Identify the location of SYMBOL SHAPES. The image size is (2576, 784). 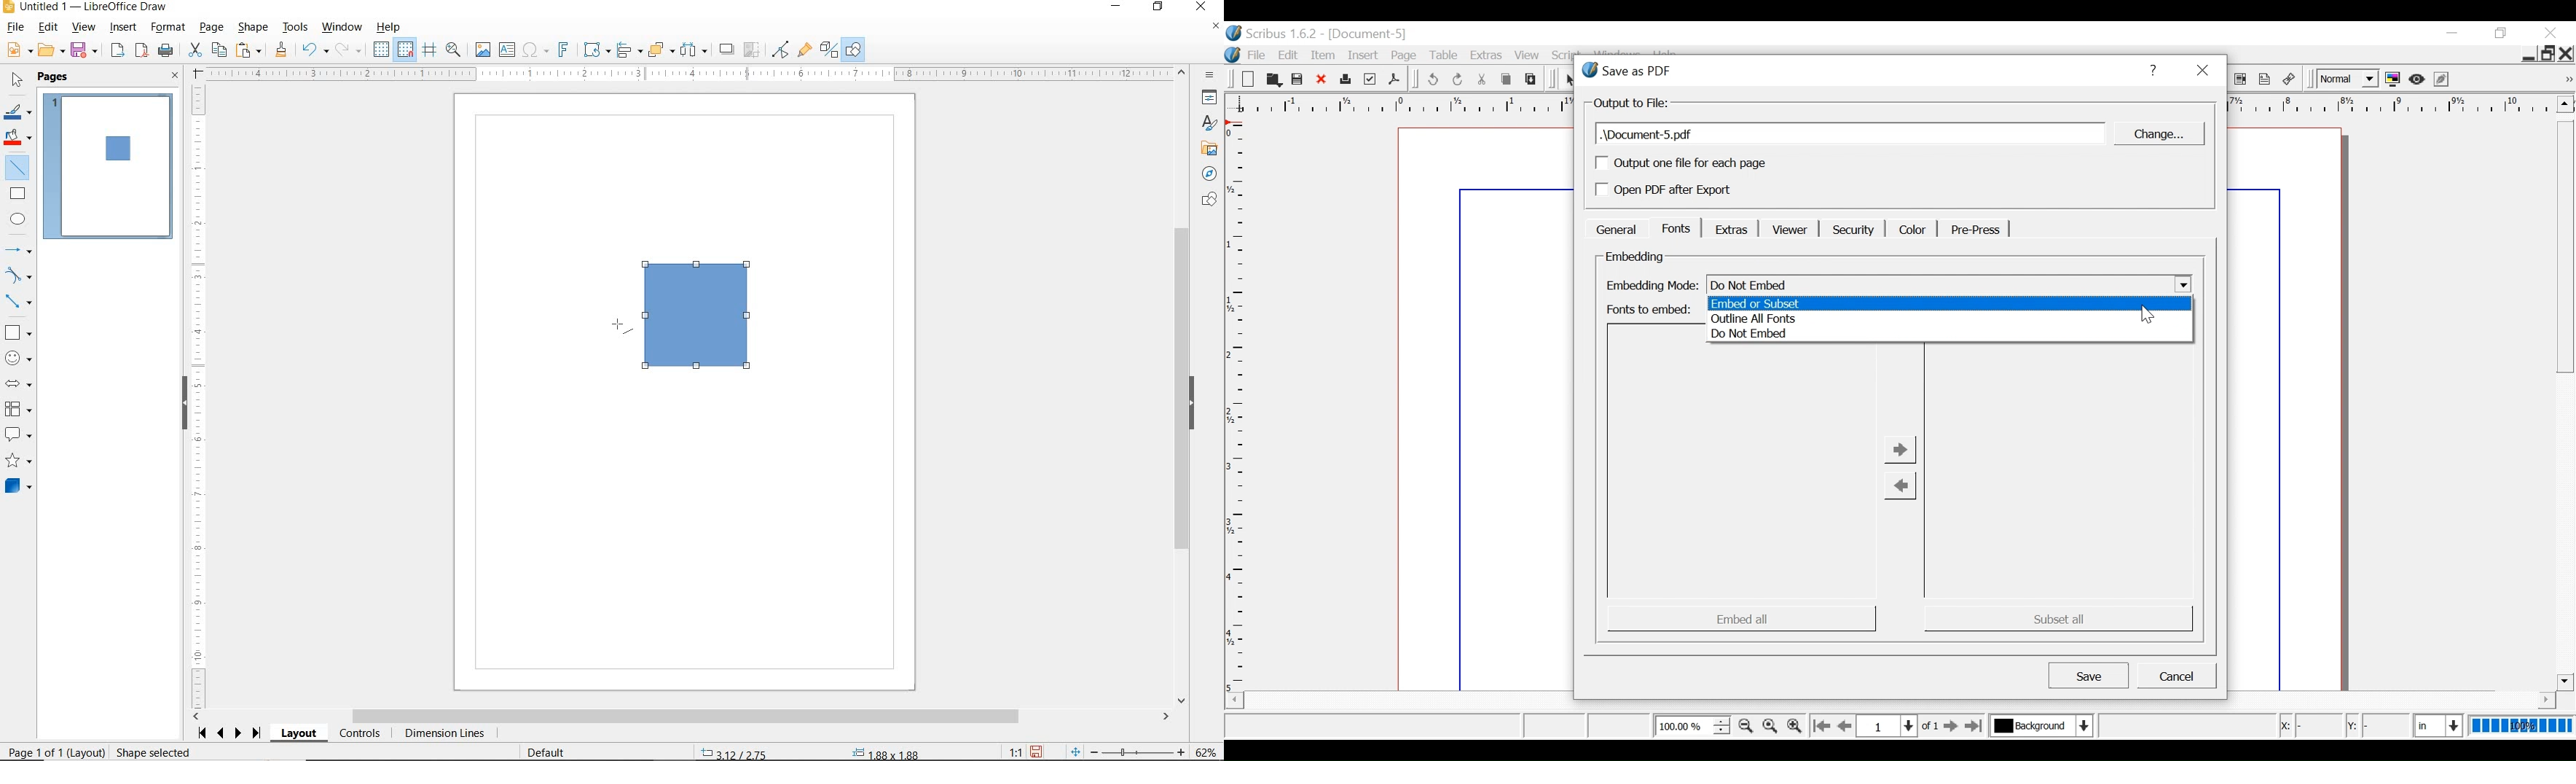
(19, 356).